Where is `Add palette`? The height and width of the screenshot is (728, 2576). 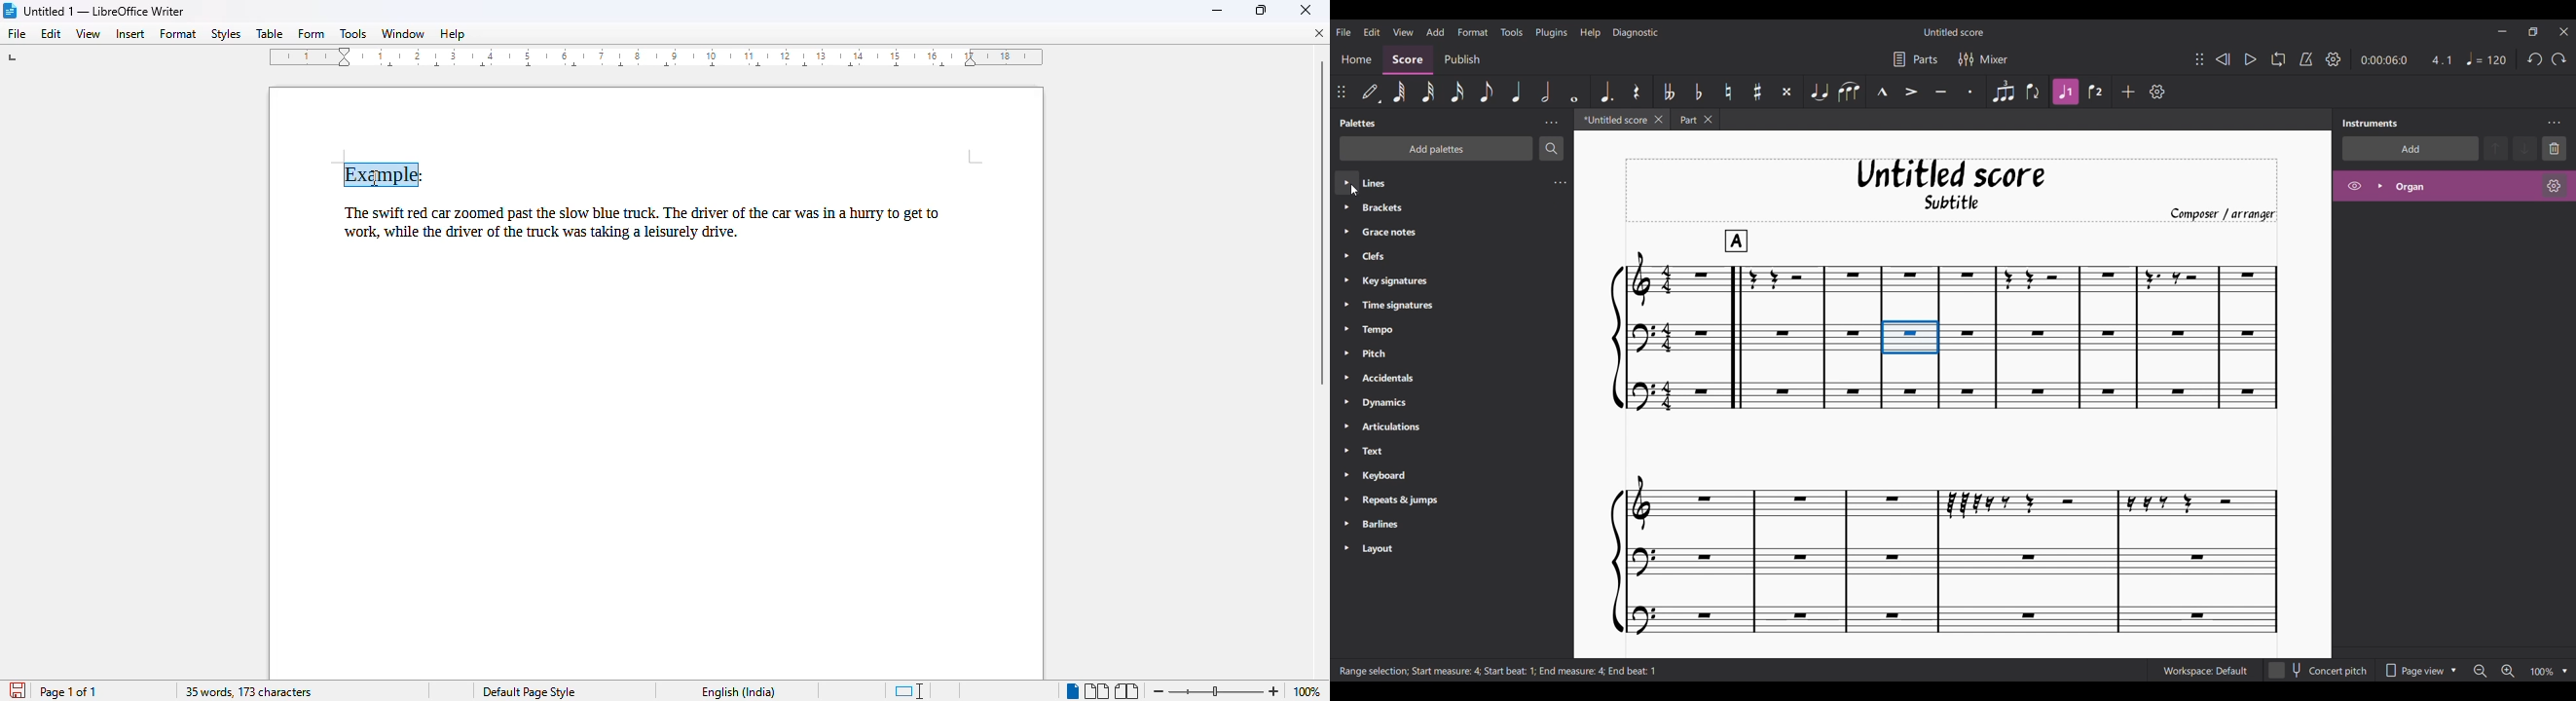 Add palette is located at coordinates (1436, 149).